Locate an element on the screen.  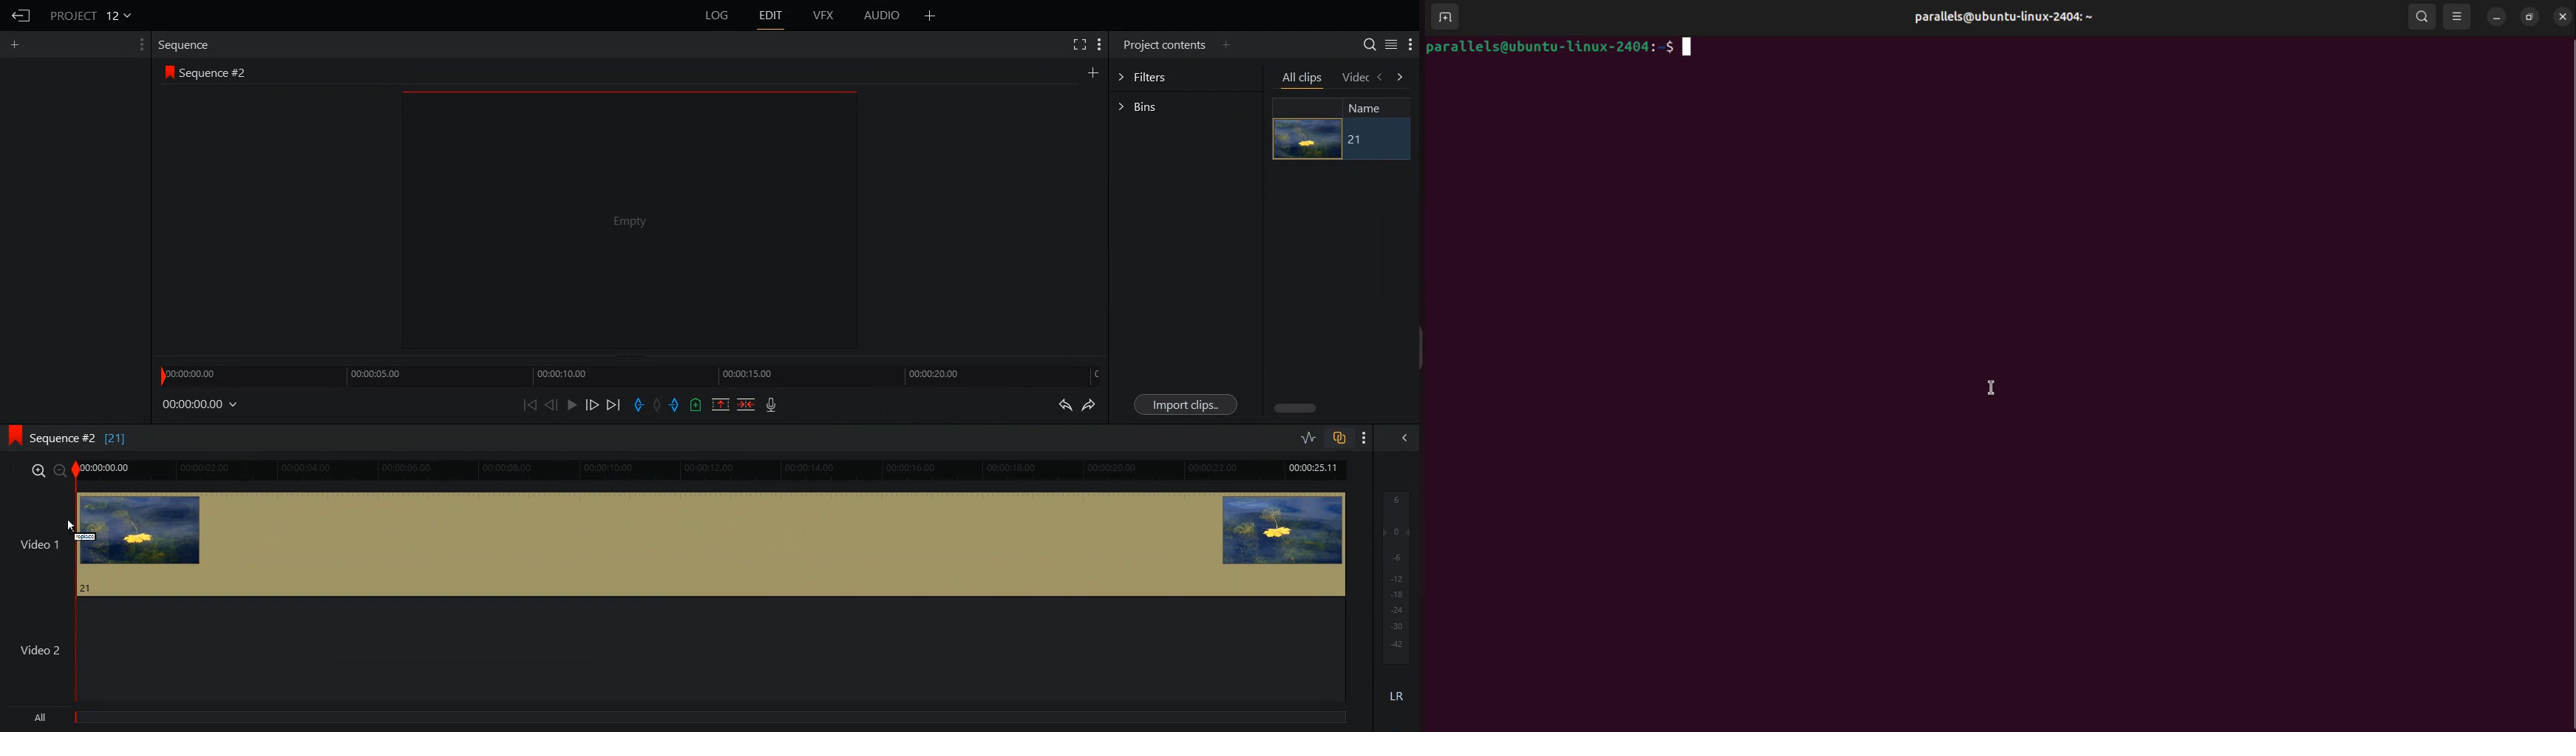
Nudge One frame Forwards is located at coordinates (591, 404).